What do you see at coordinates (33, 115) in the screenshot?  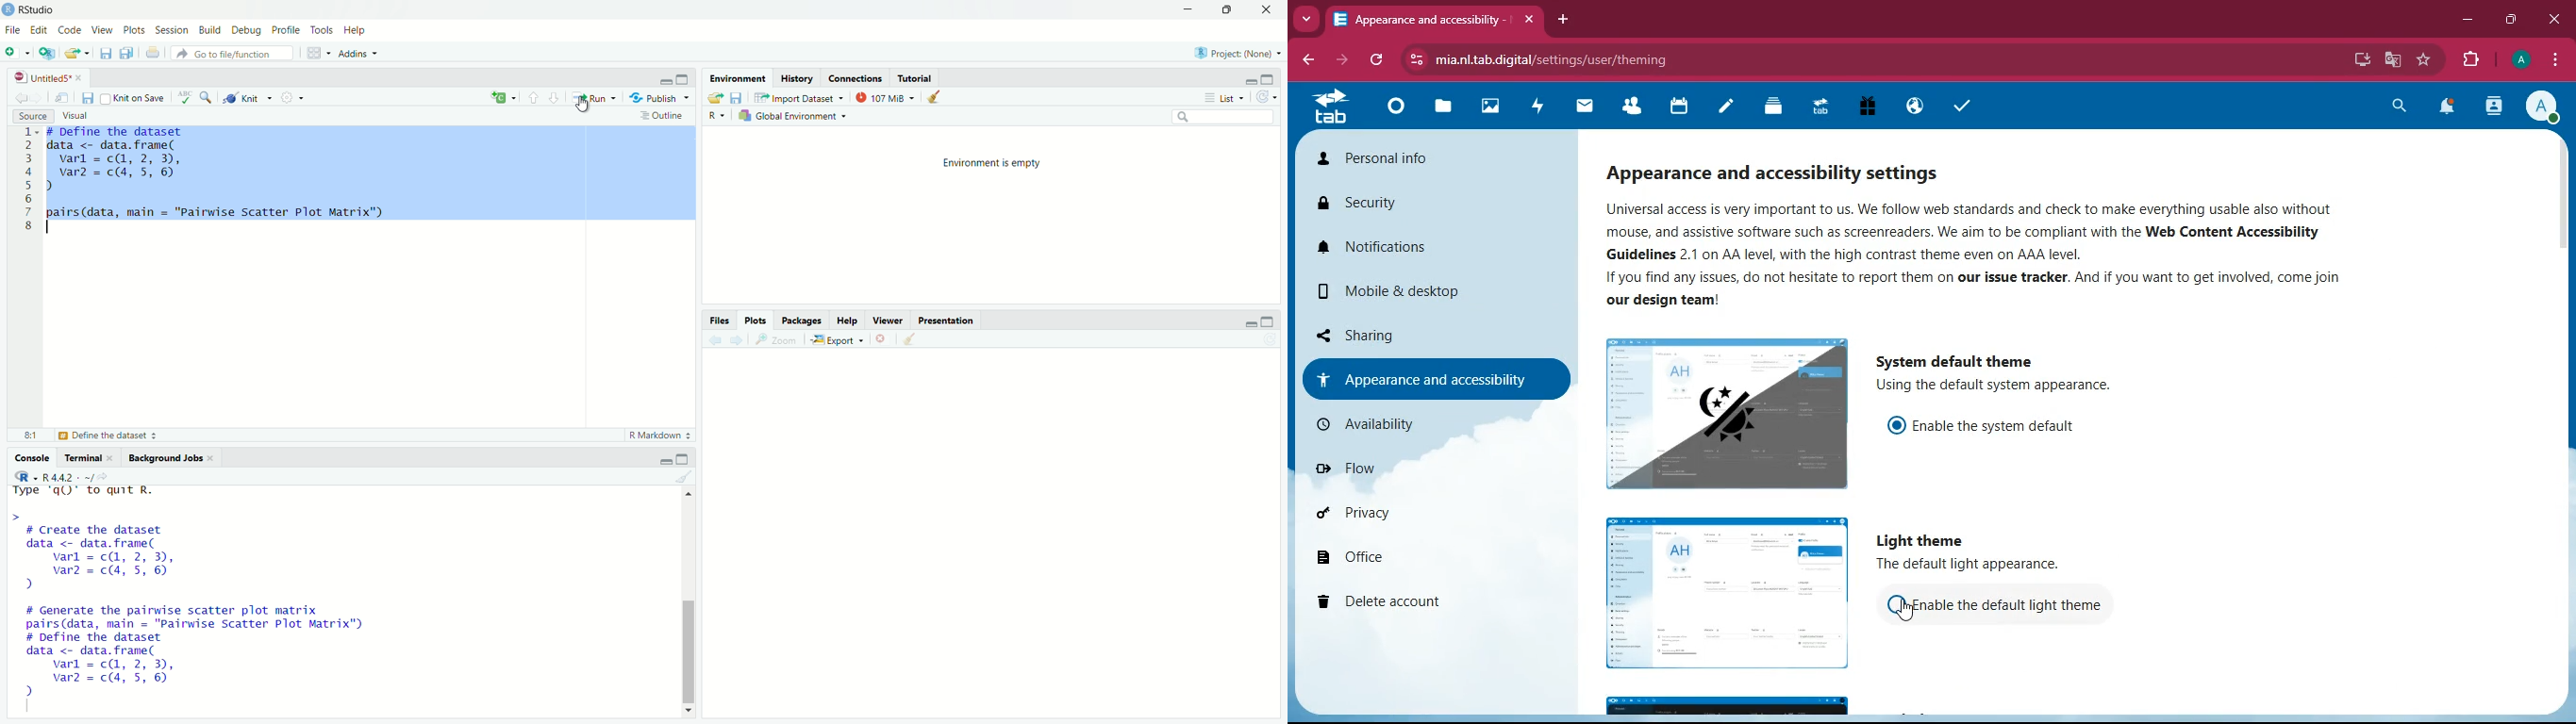 I see `Source` at bounding box center [33, 115].